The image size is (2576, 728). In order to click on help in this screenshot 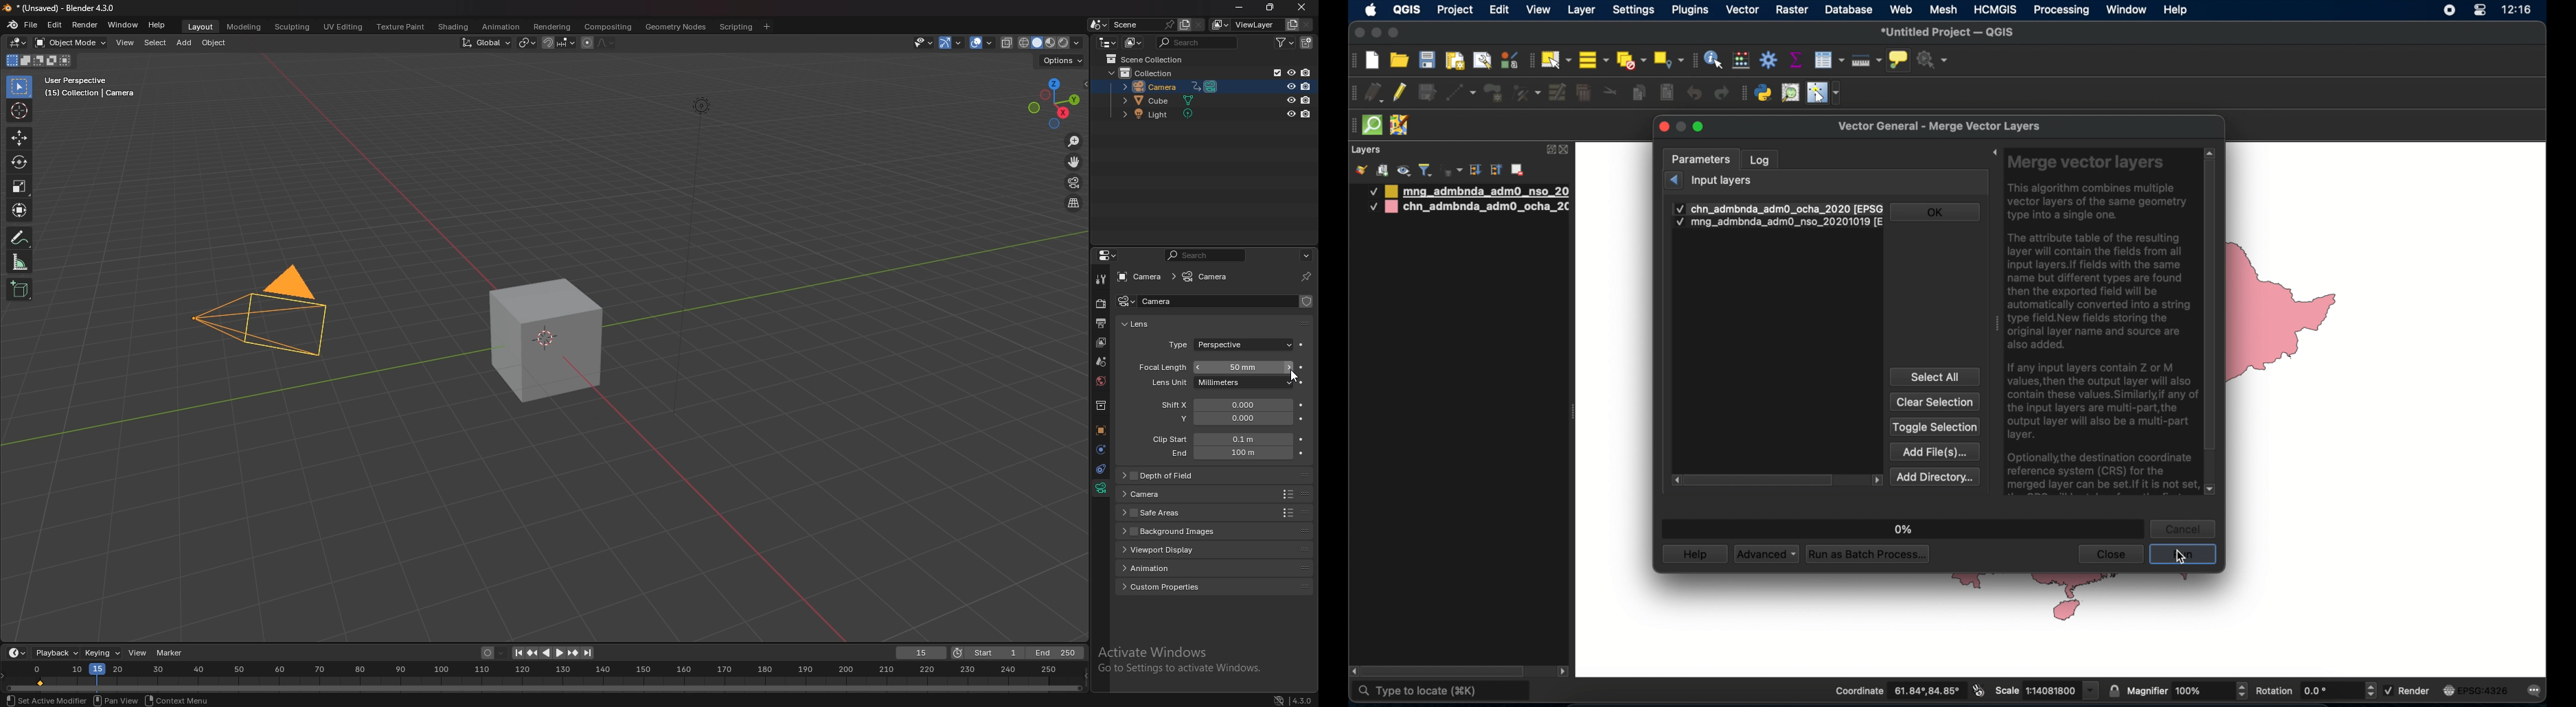, I will do `click(157, 25)`.